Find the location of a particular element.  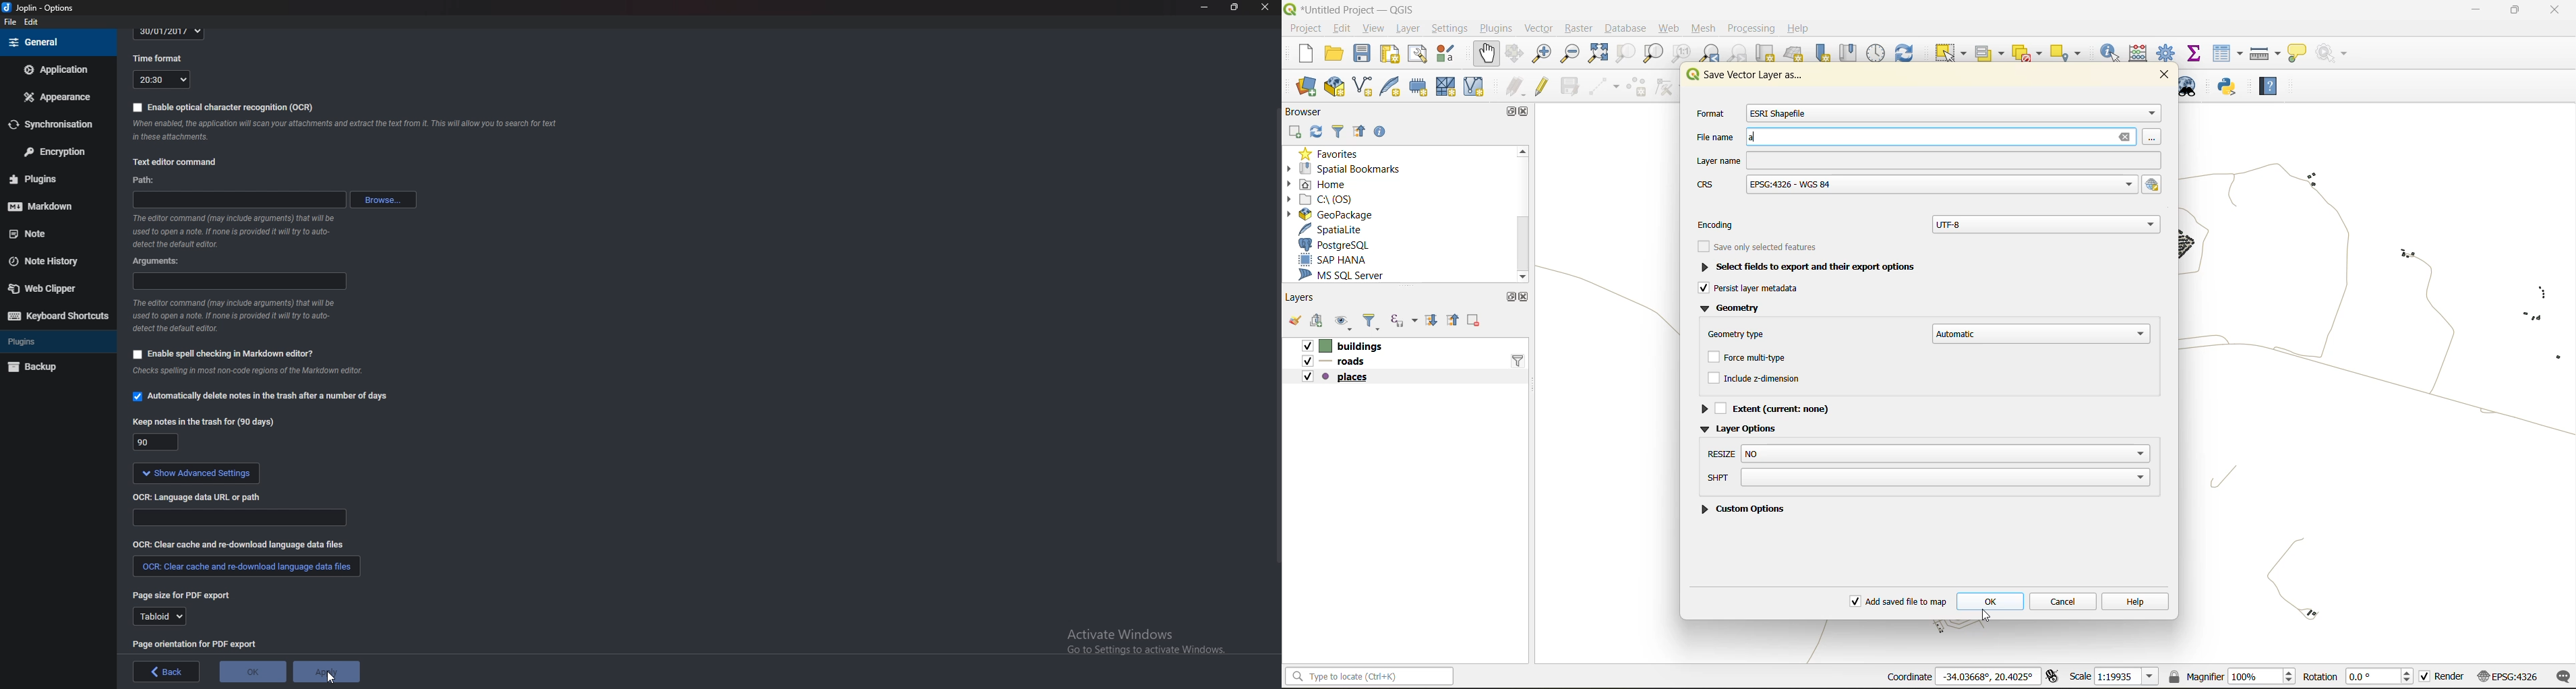

close is located at coordinates (1264, 8).